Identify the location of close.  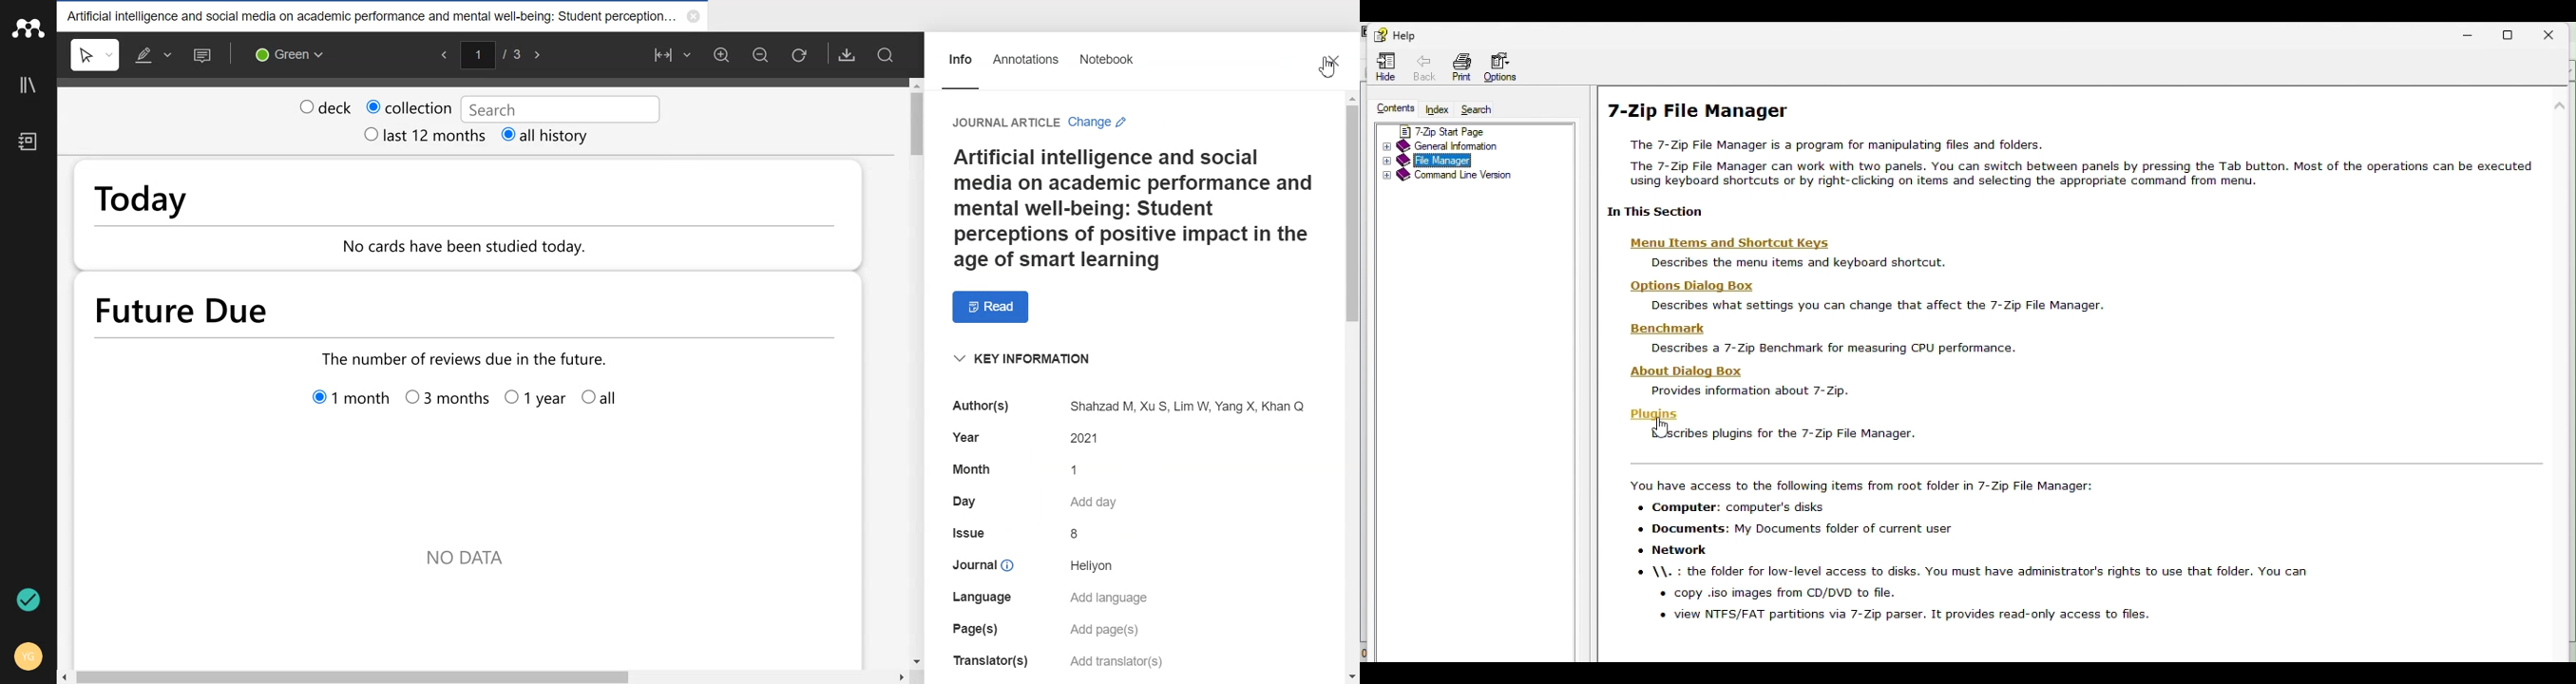
(697, 16).